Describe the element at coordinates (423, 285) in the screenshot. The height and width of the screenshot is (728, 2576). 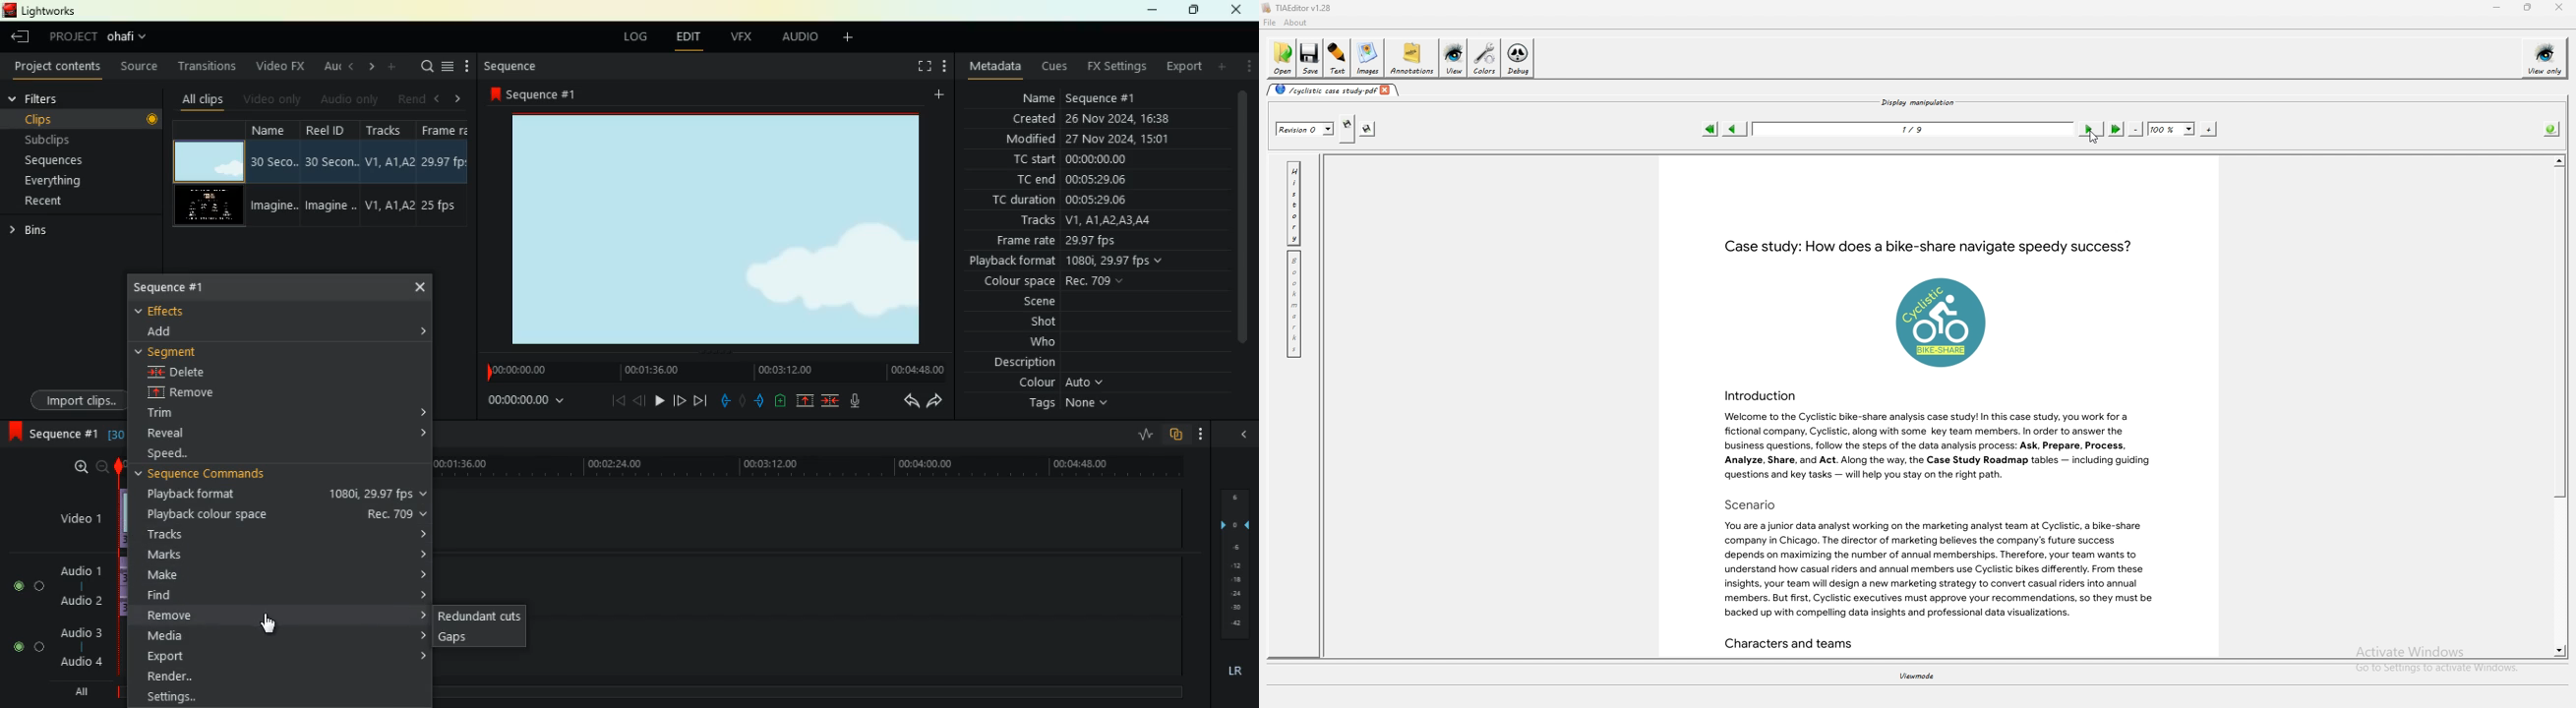
I see `Cross` at that location.